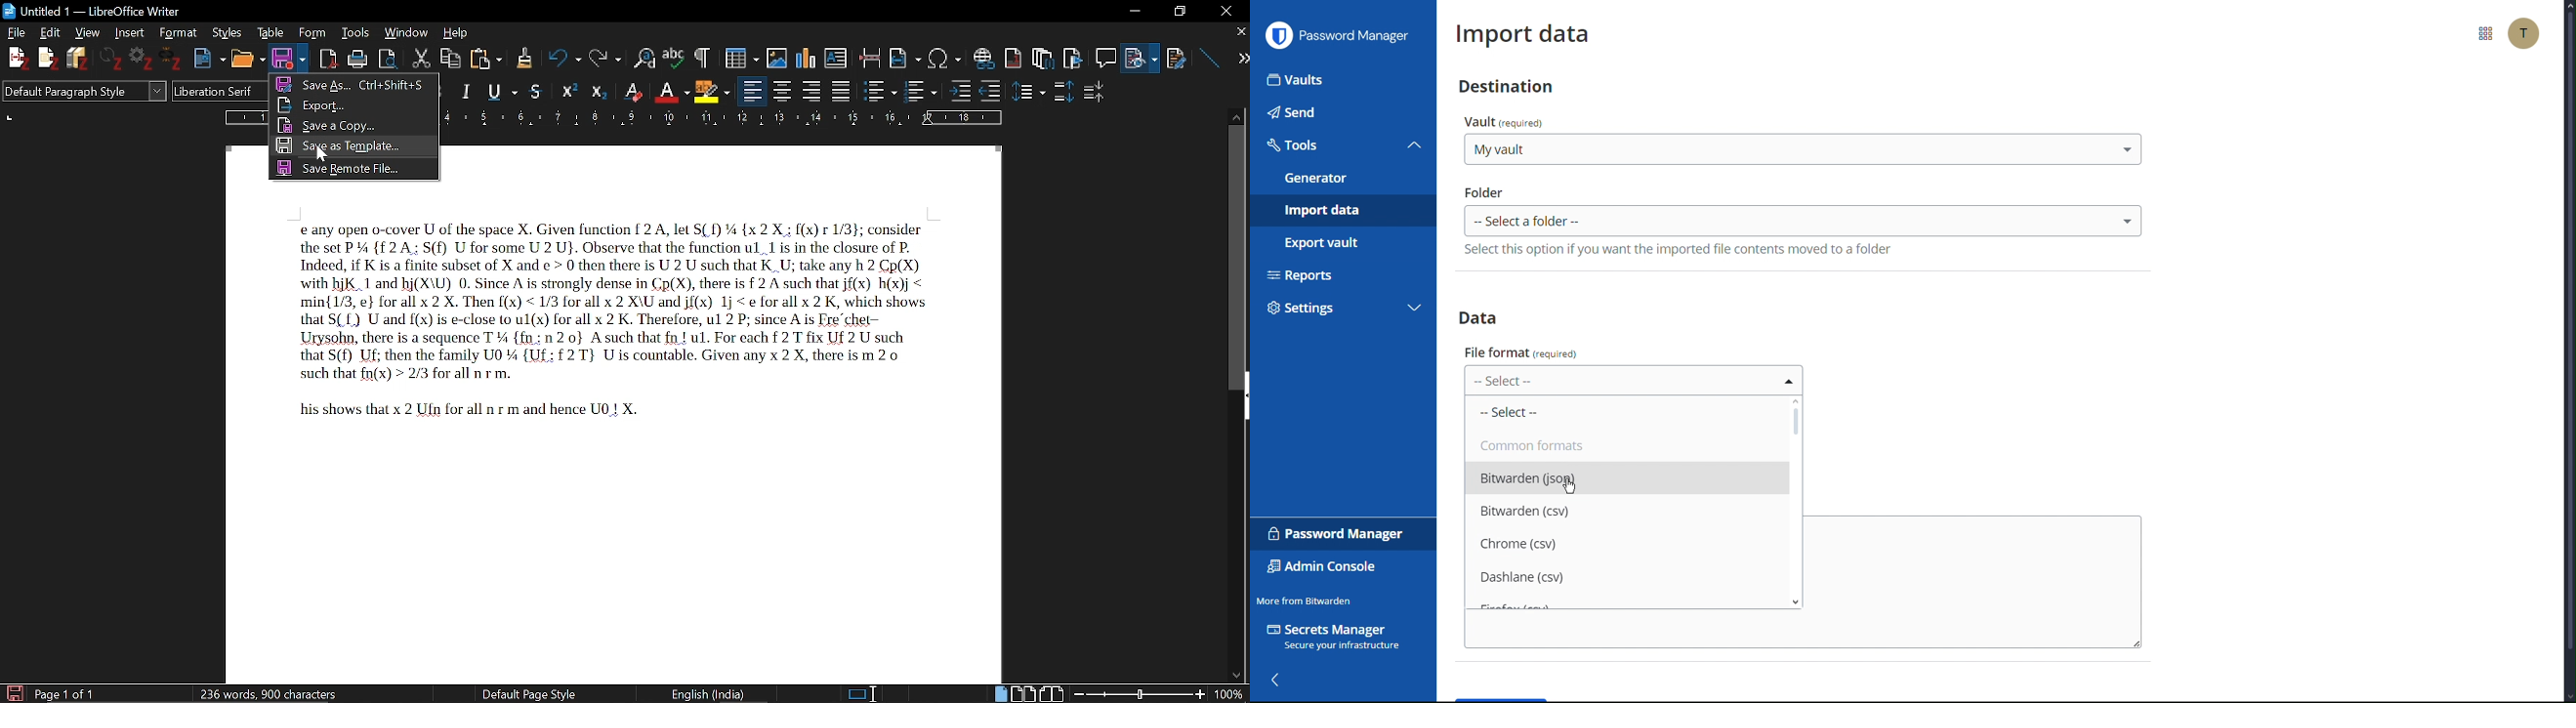 The height and width of the screenshot is (728, 2576). I want to click on 236 words, 900 characters, so click(270, 690).